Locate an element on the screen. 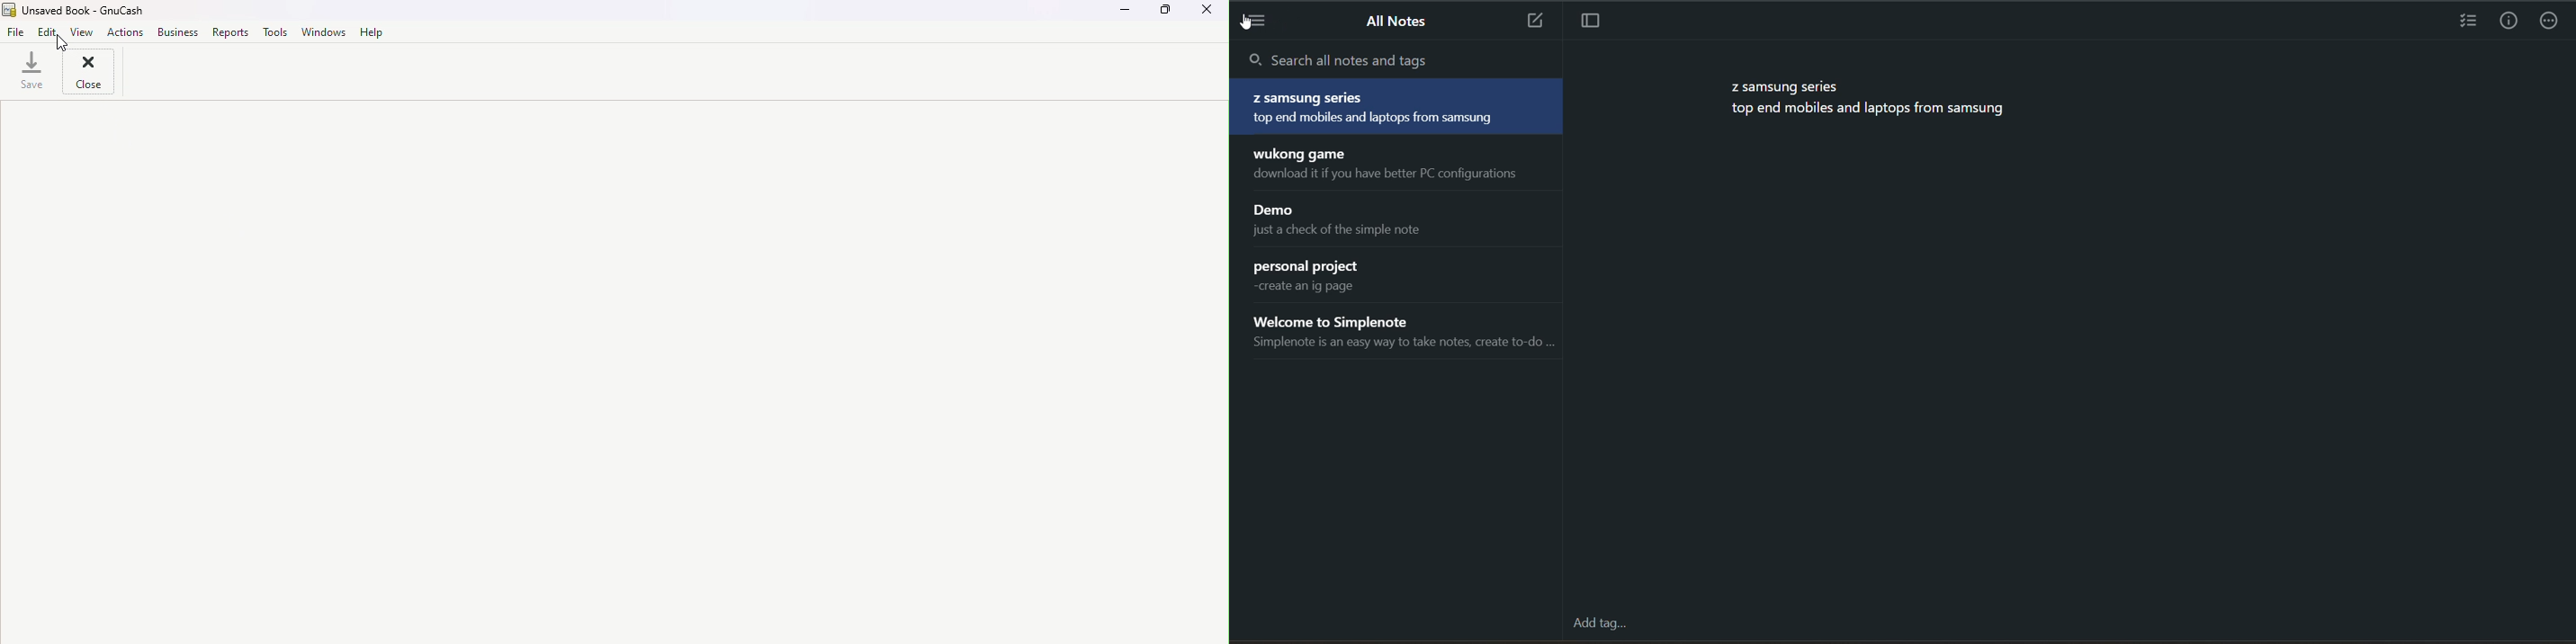 The width and height of the screenshot is (2576, 644). wukong game
download it if you have better PC configurations is located at coordinates (1401, 165).